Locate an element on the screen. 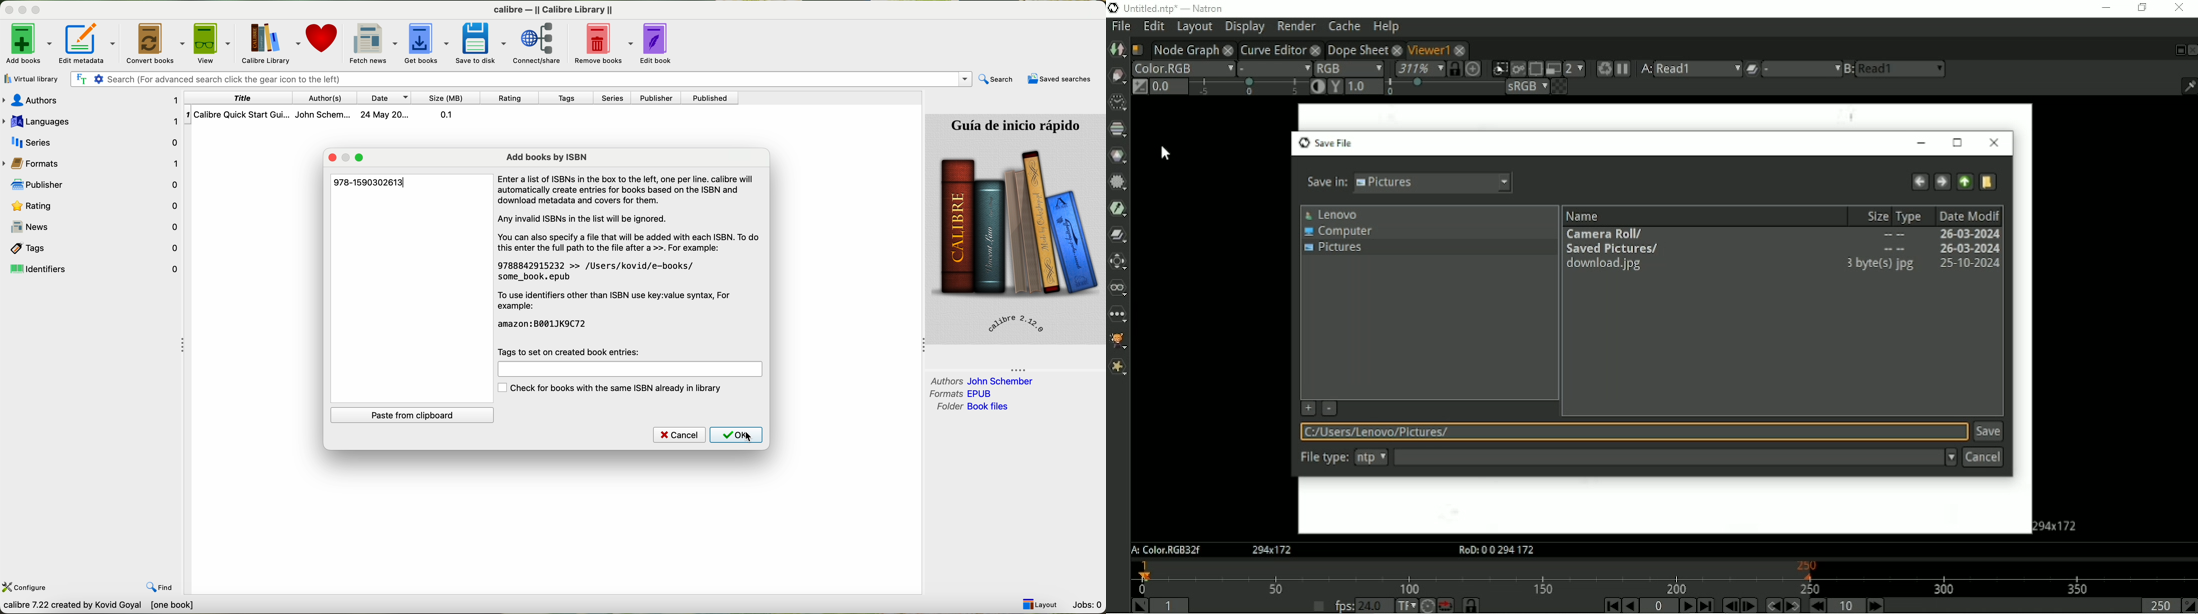  identifiers is located at coordinates (94, 269).